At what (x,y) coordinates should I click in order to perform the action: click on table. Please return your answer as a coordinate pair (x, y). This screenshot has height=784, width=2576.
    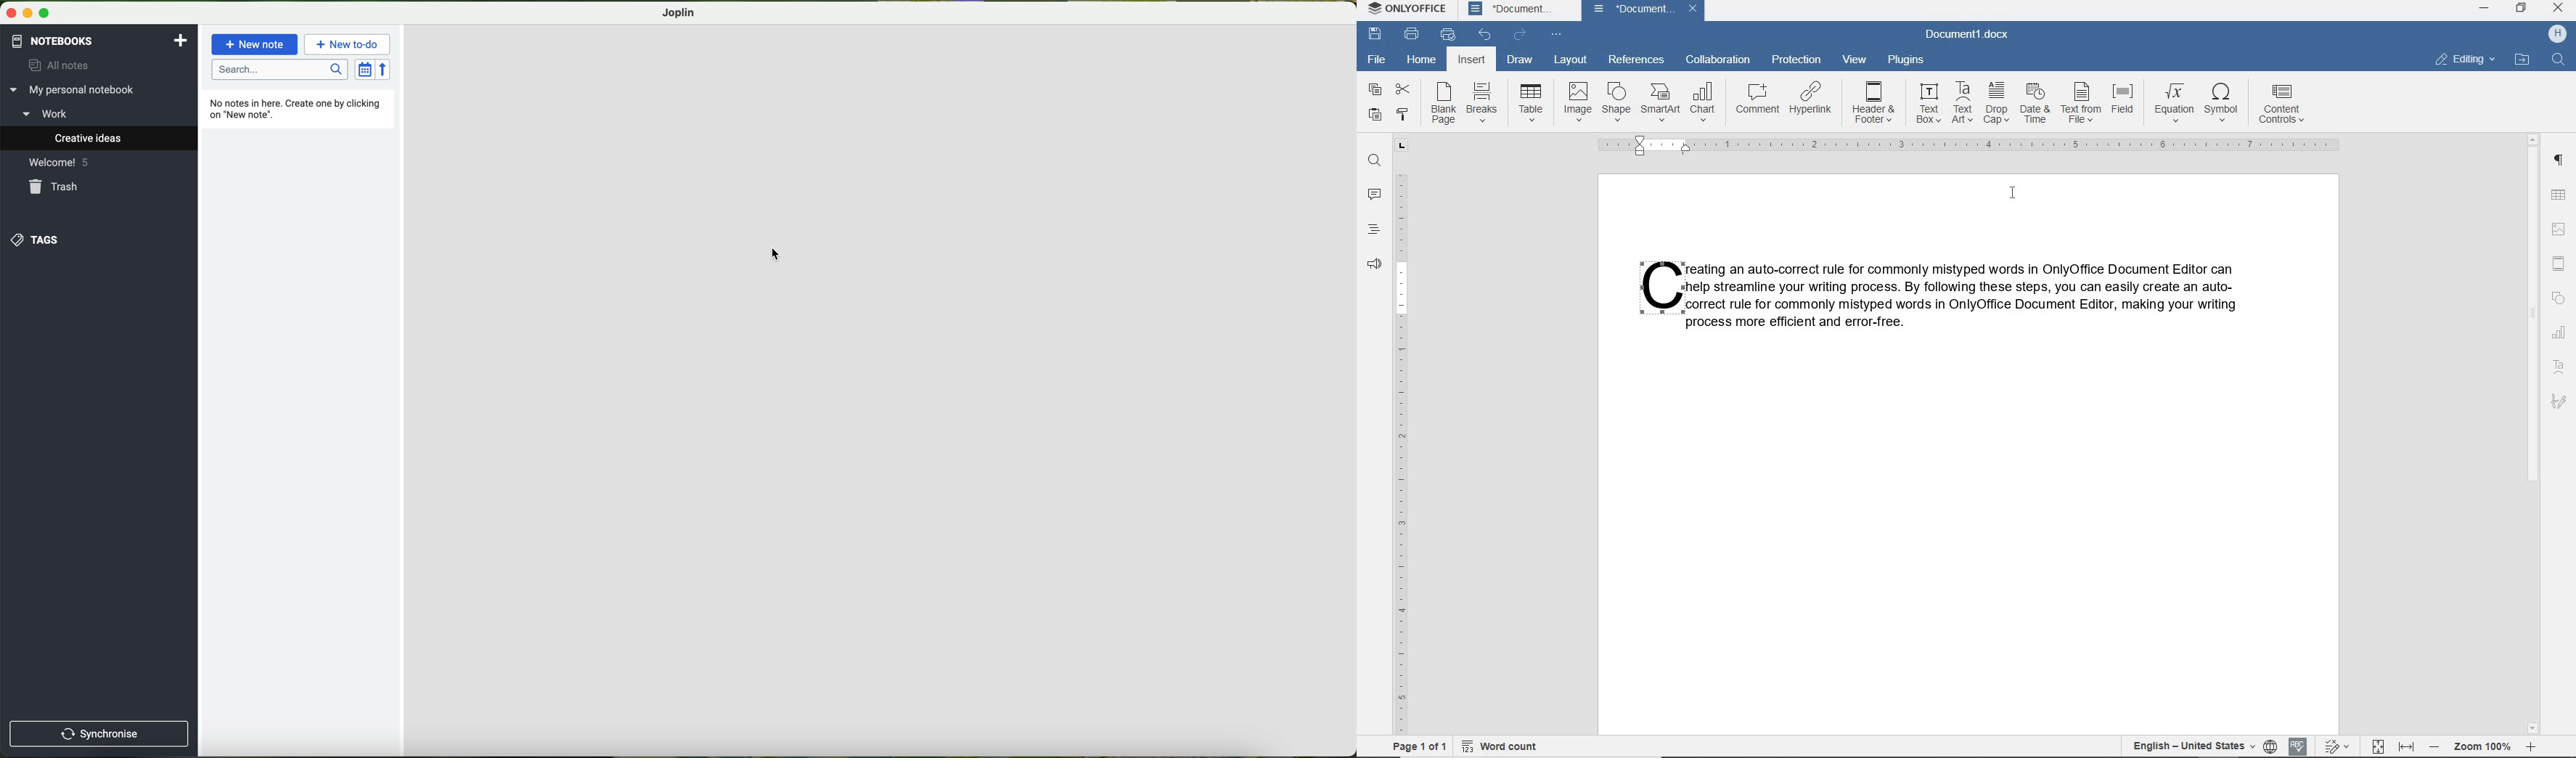
    Looking at the image, I should click on (2560, 195).